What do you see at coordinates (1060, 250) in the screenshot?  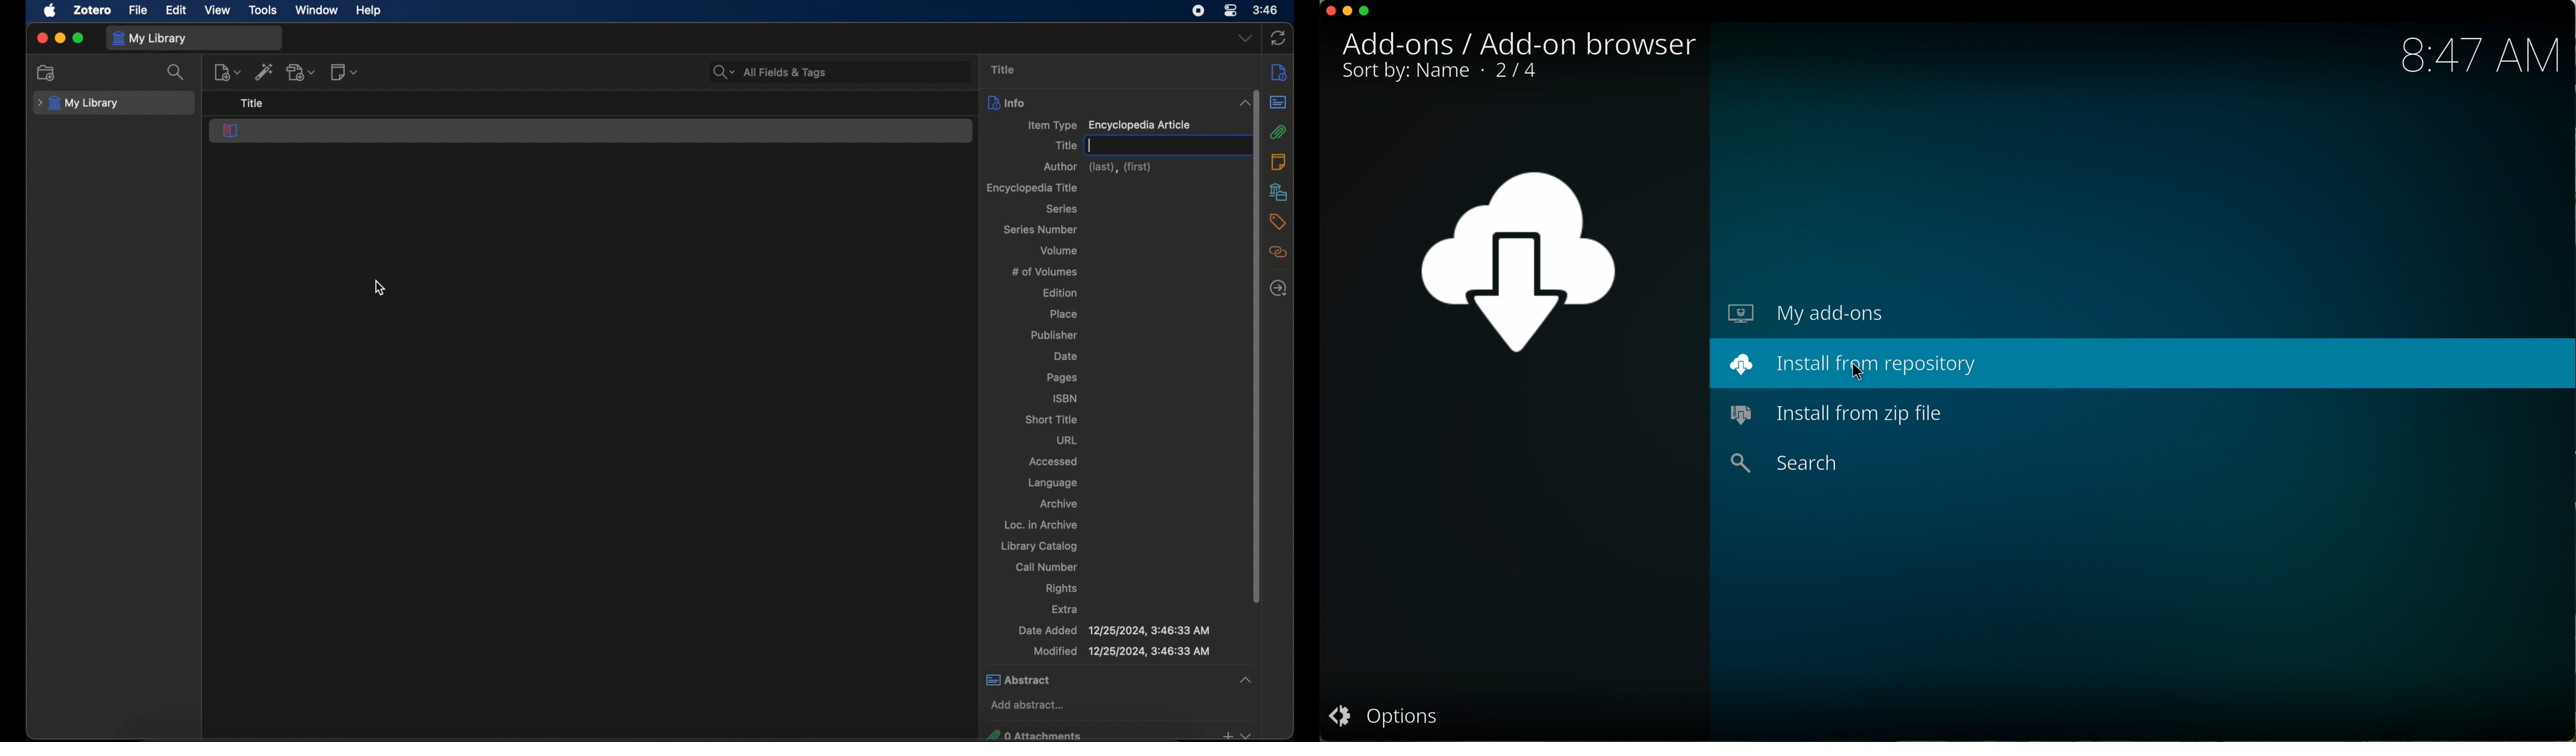 I see `volume` at bounding box center [1060, 250].